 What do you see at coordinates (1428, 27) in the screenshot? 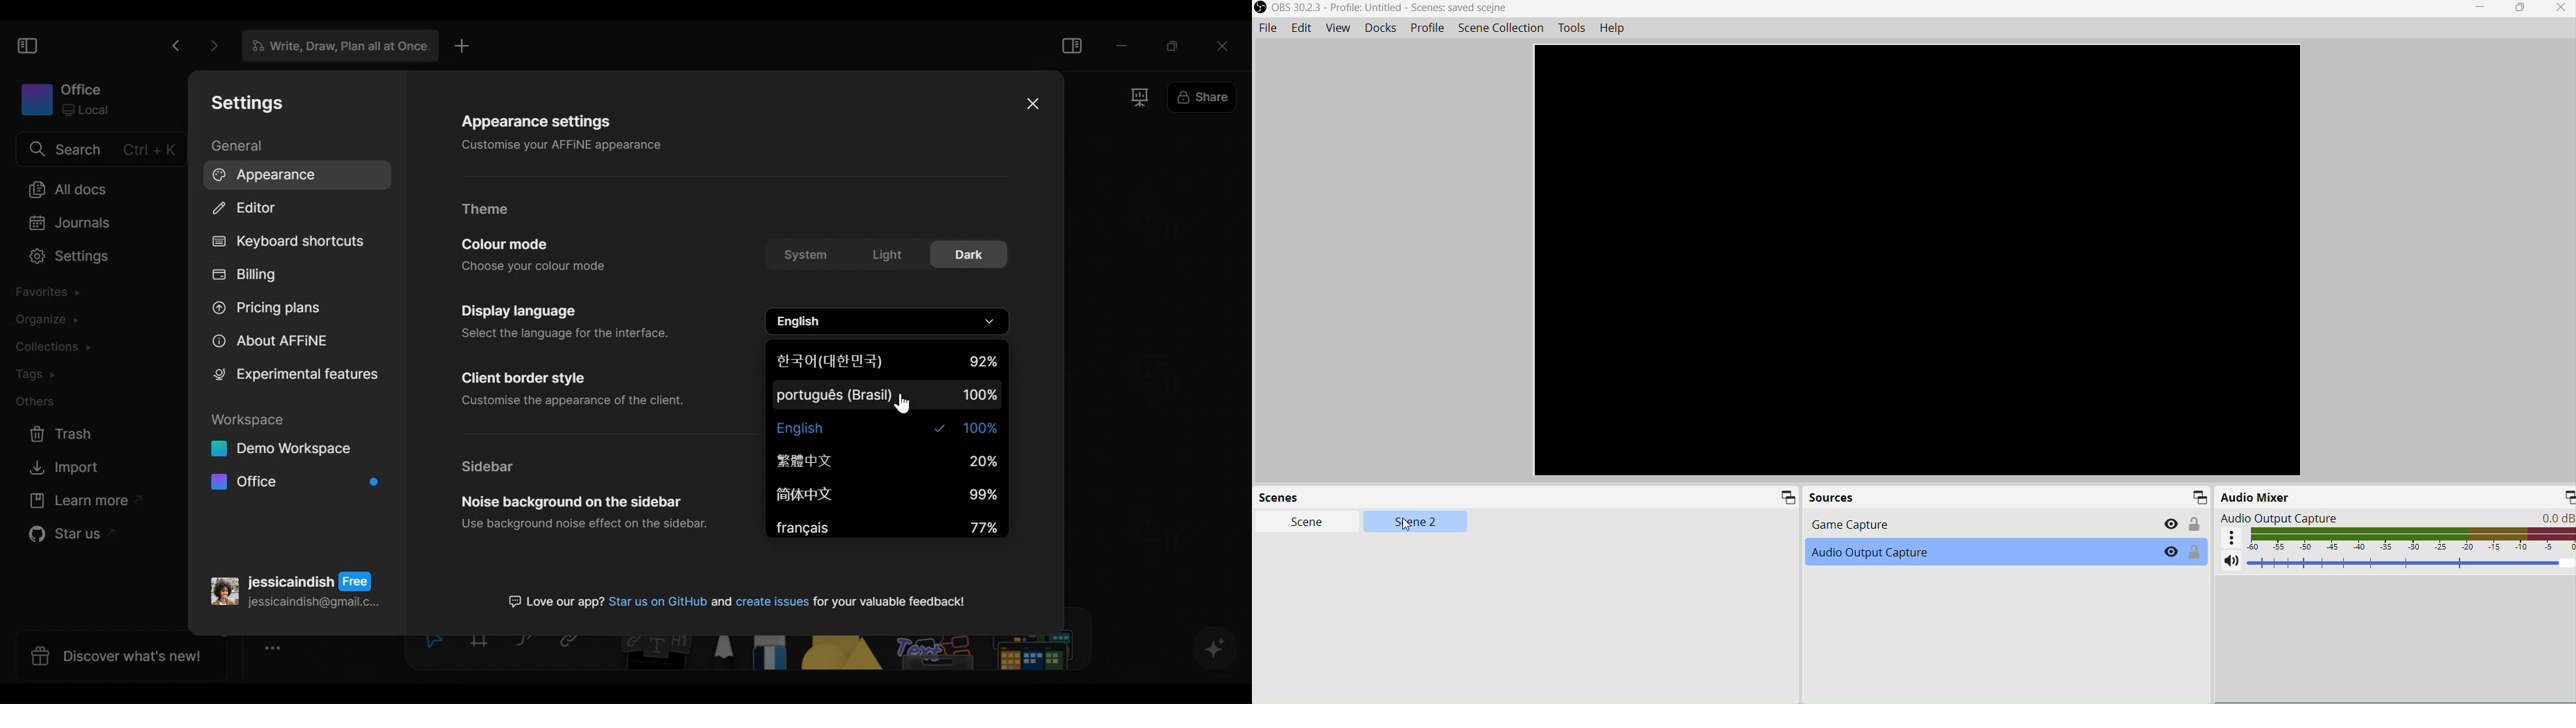
I see `Profile` at bounding box center [1428, 27].